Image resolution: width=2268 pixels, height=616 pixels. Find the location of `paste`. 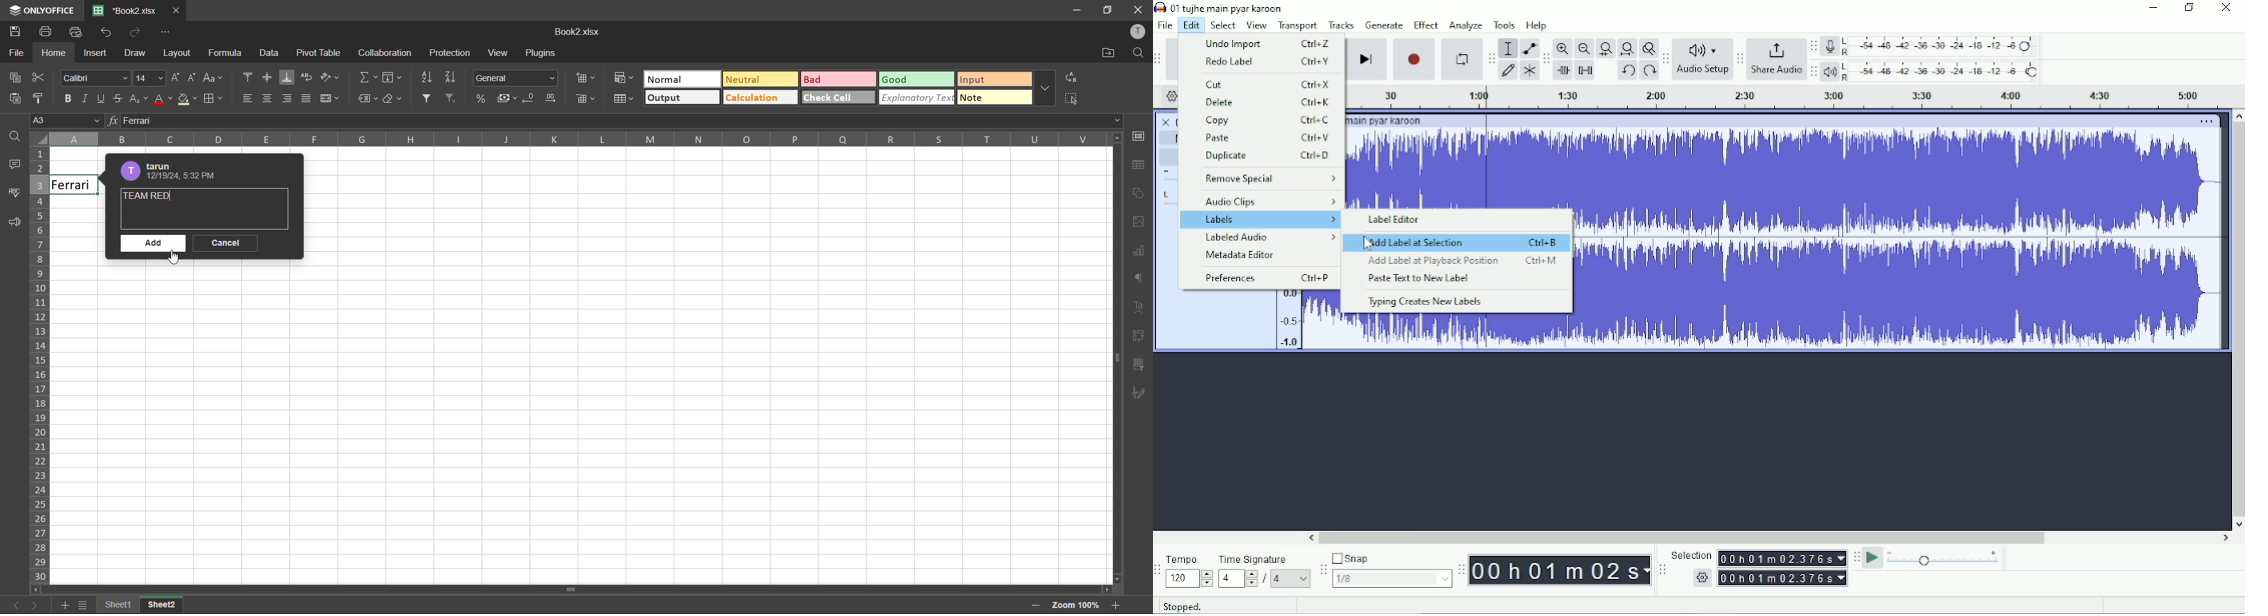

paste is located at coordinates (12, 98).